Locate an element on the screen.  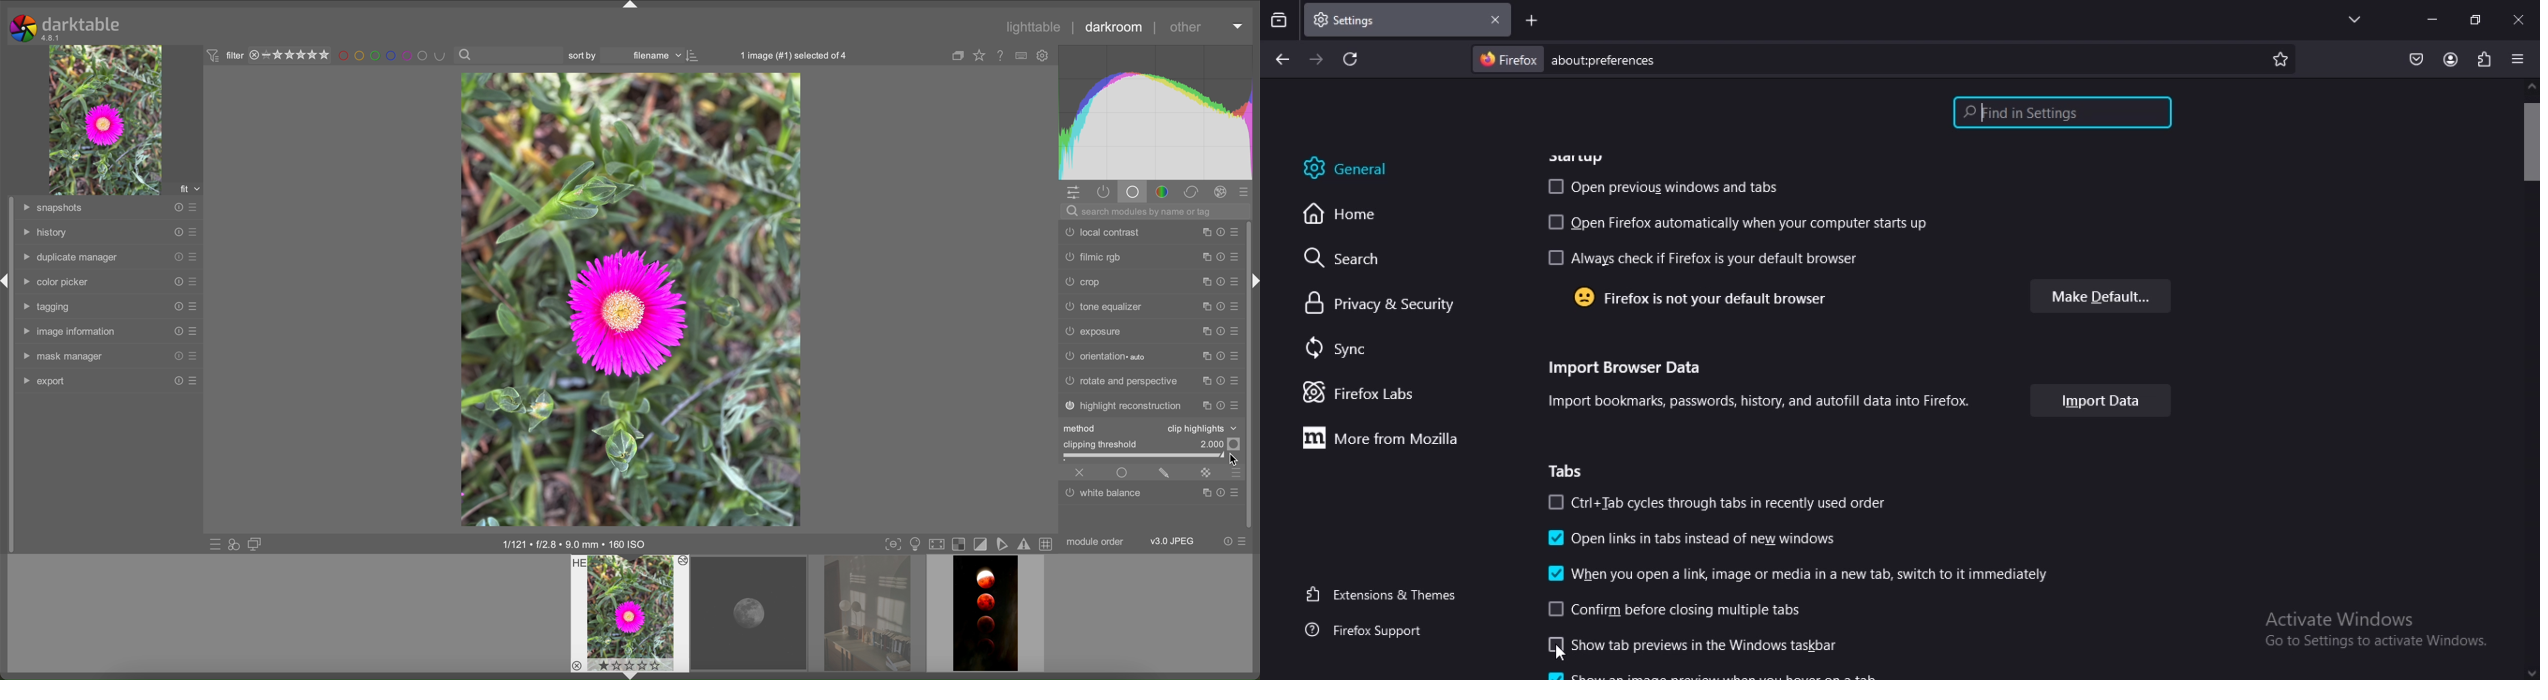
presets is located at coordinates (196, 233).